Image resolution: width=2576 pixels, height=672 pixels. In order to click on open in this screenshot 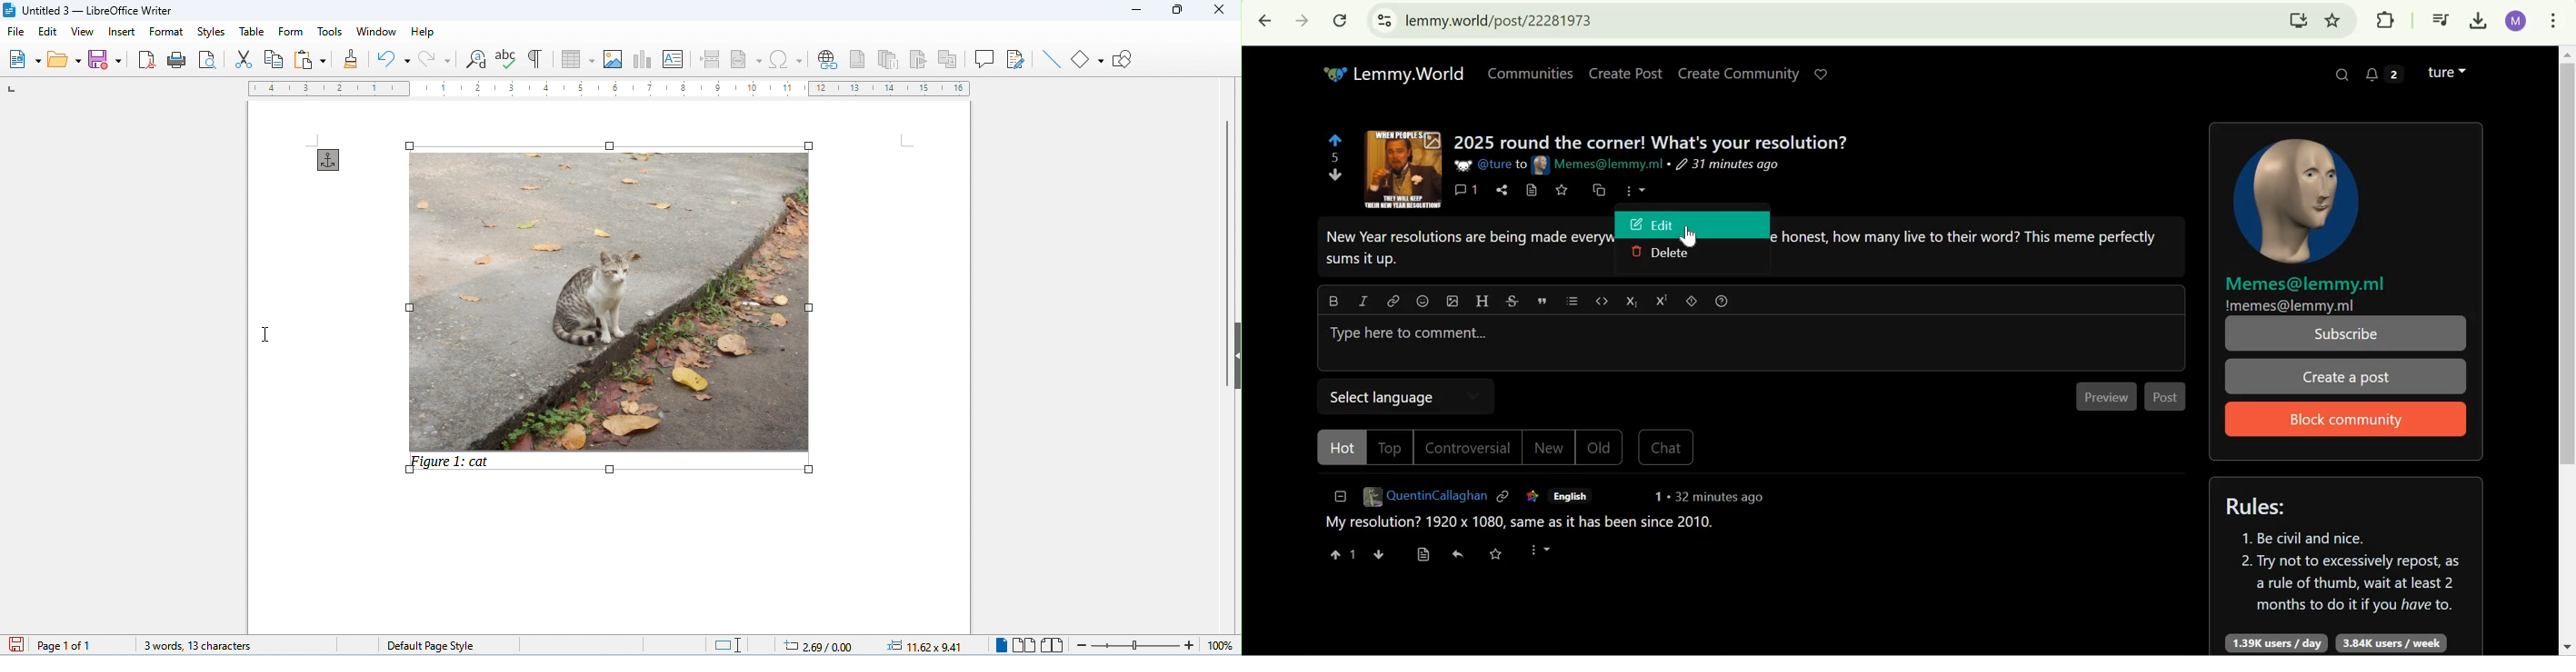, I will do `click(65, 60)`.